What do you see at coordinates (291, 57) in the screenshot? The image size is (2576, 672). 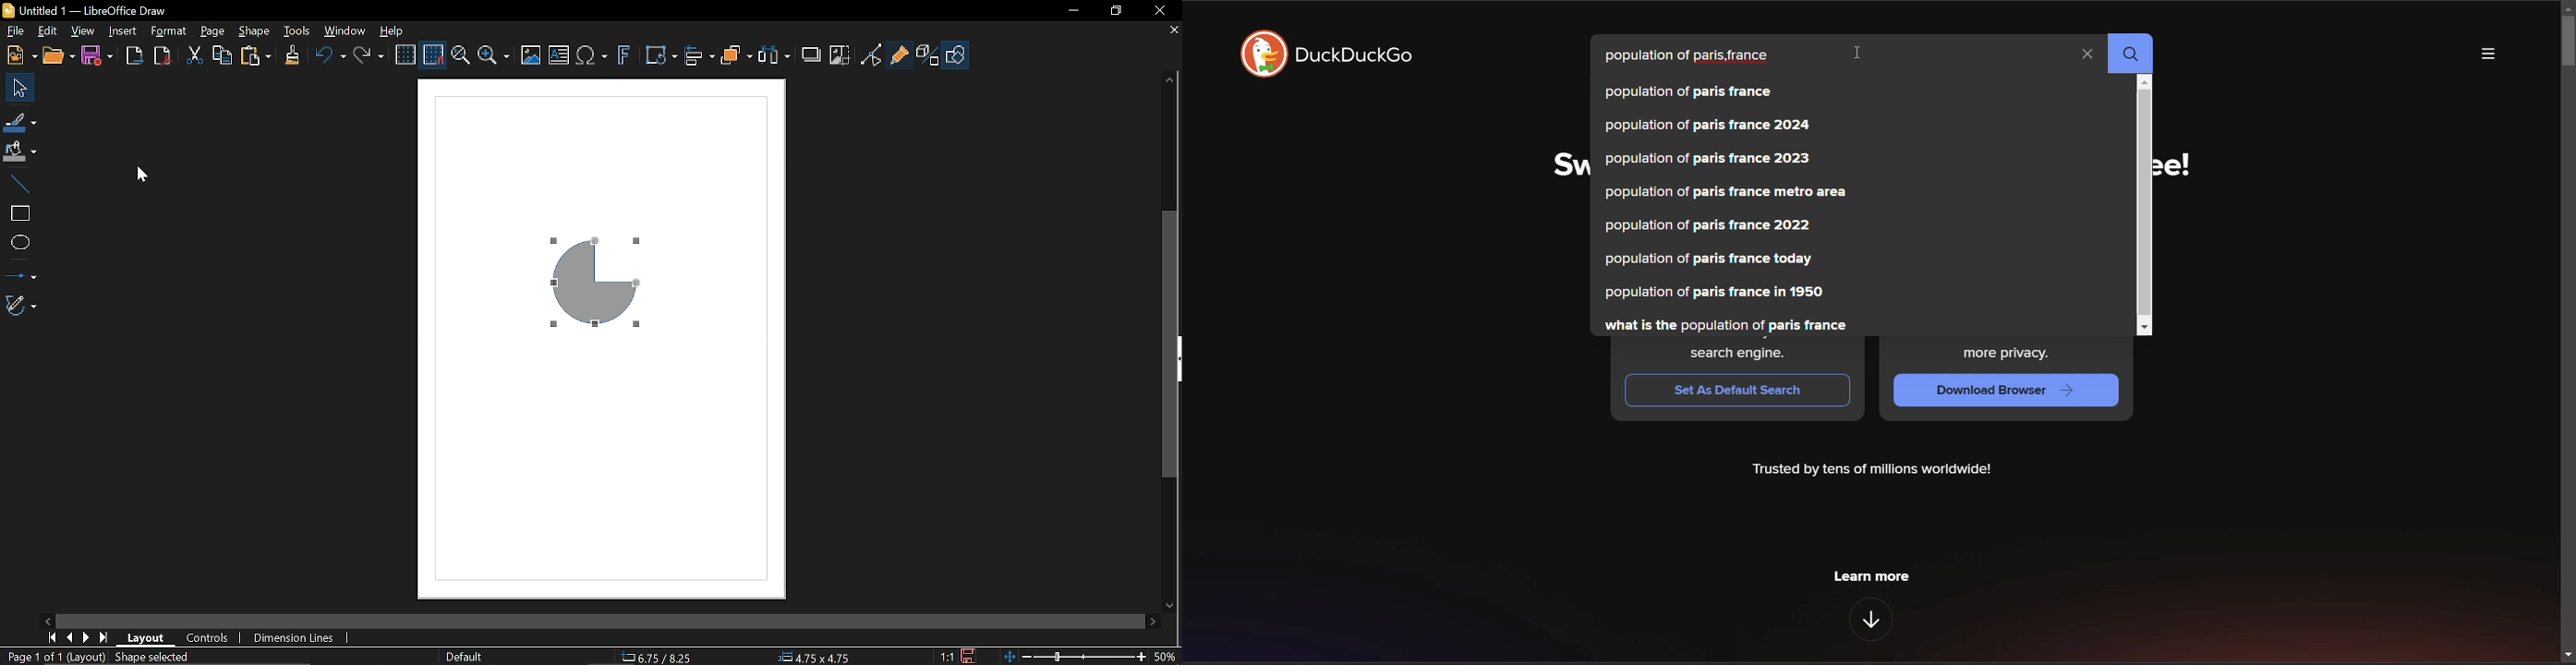 I see `Clone tool` at bounding box center [291, 57].